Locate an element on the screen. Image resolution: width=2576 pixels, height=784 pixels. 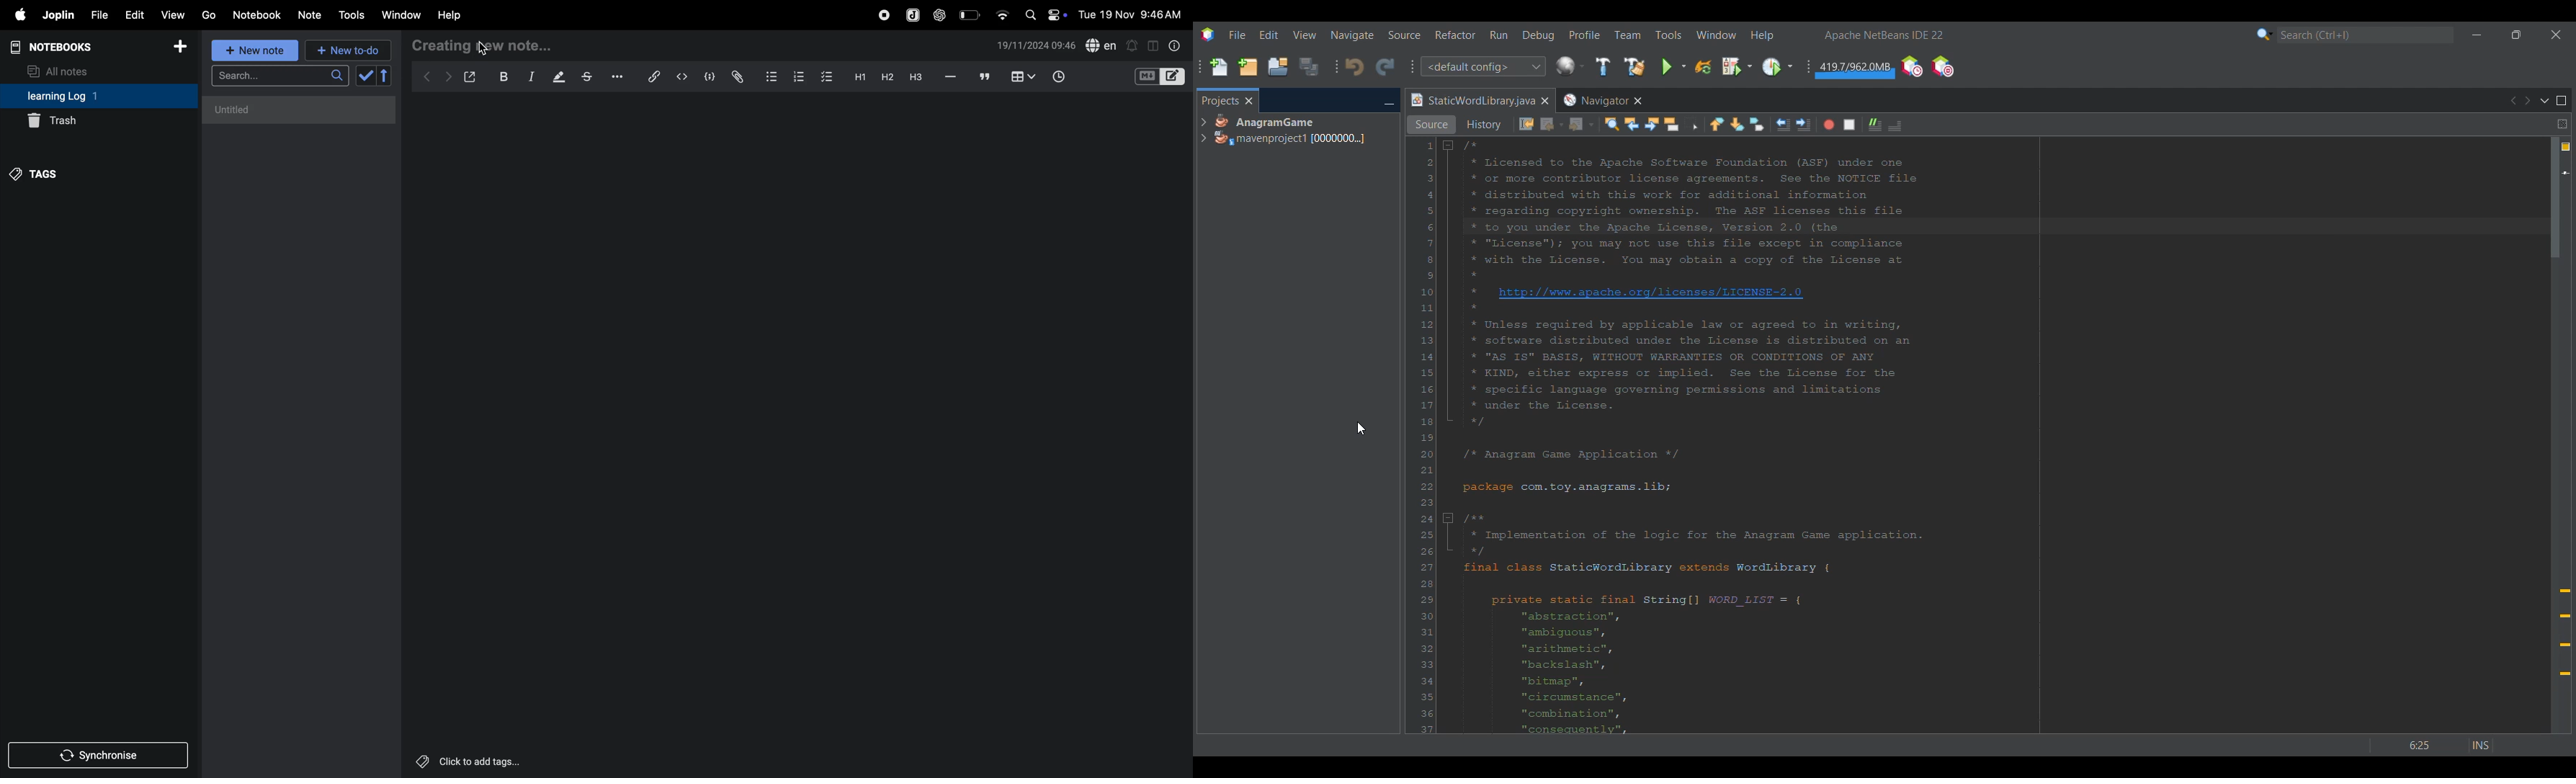
date and time is located at coordinates (1133, 14).